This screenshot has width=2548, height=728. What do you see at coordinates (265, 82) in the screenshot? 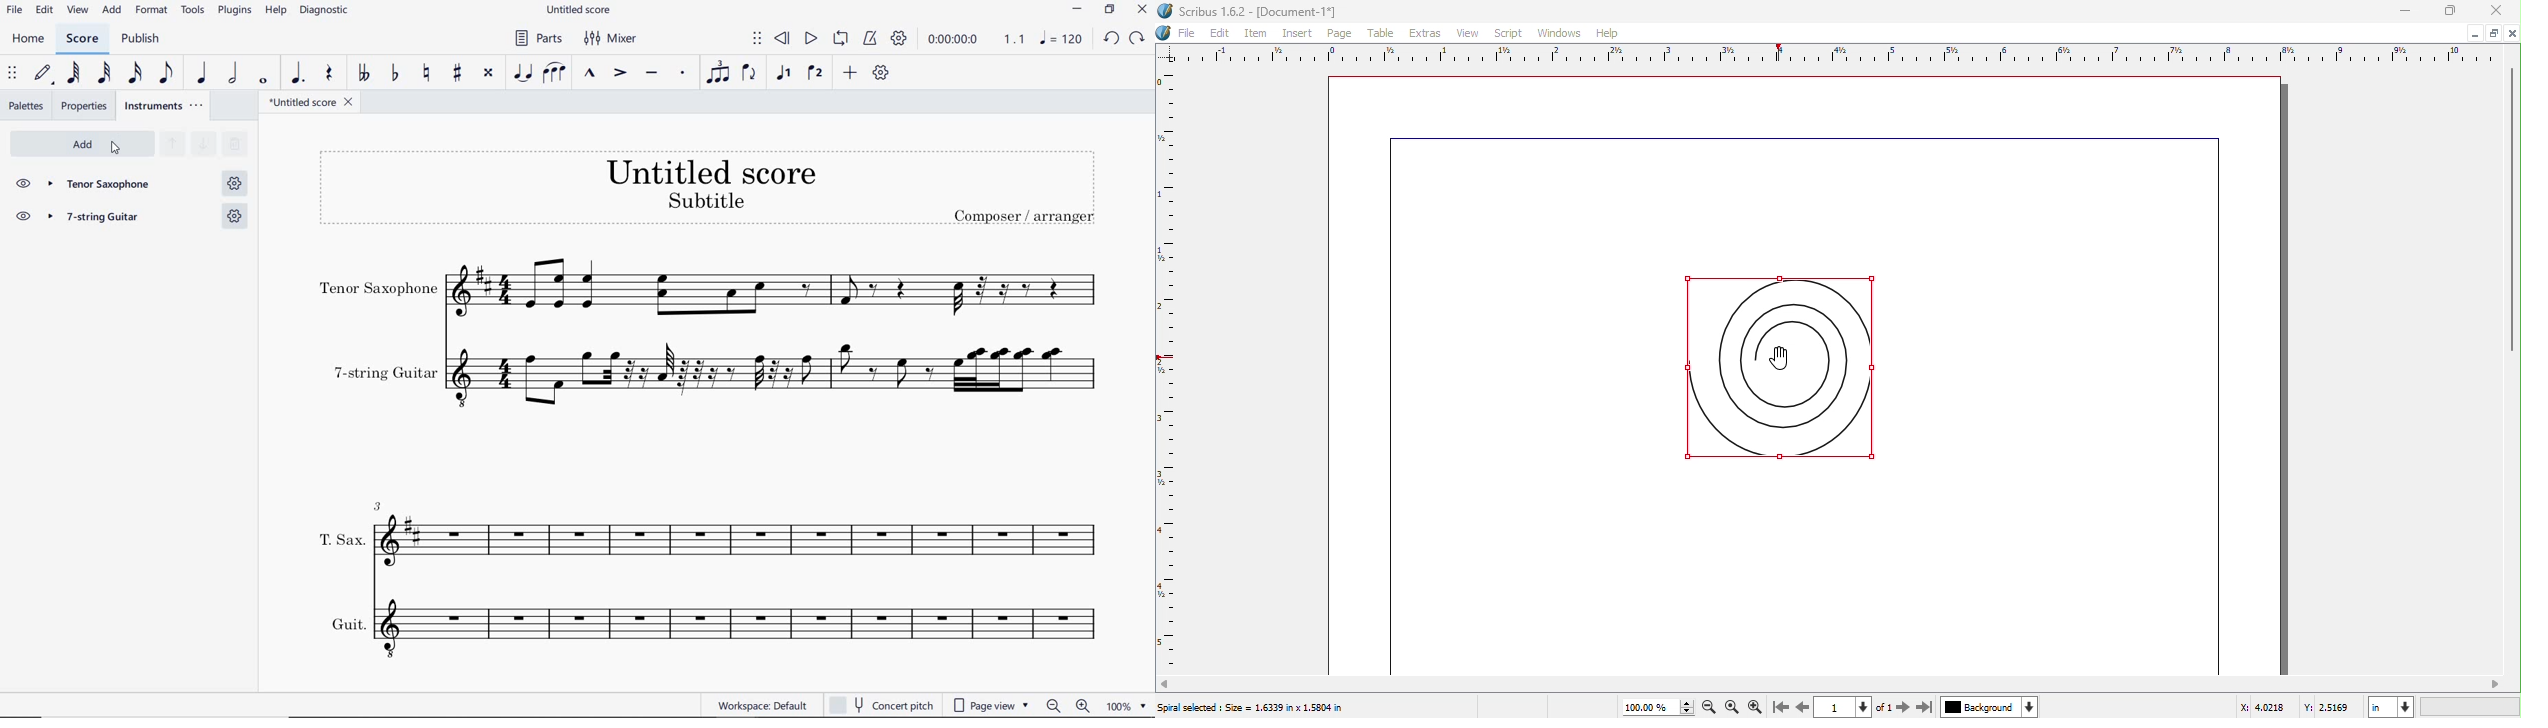
I see `WHOLE NOTE` at bounding box center [265, 82].